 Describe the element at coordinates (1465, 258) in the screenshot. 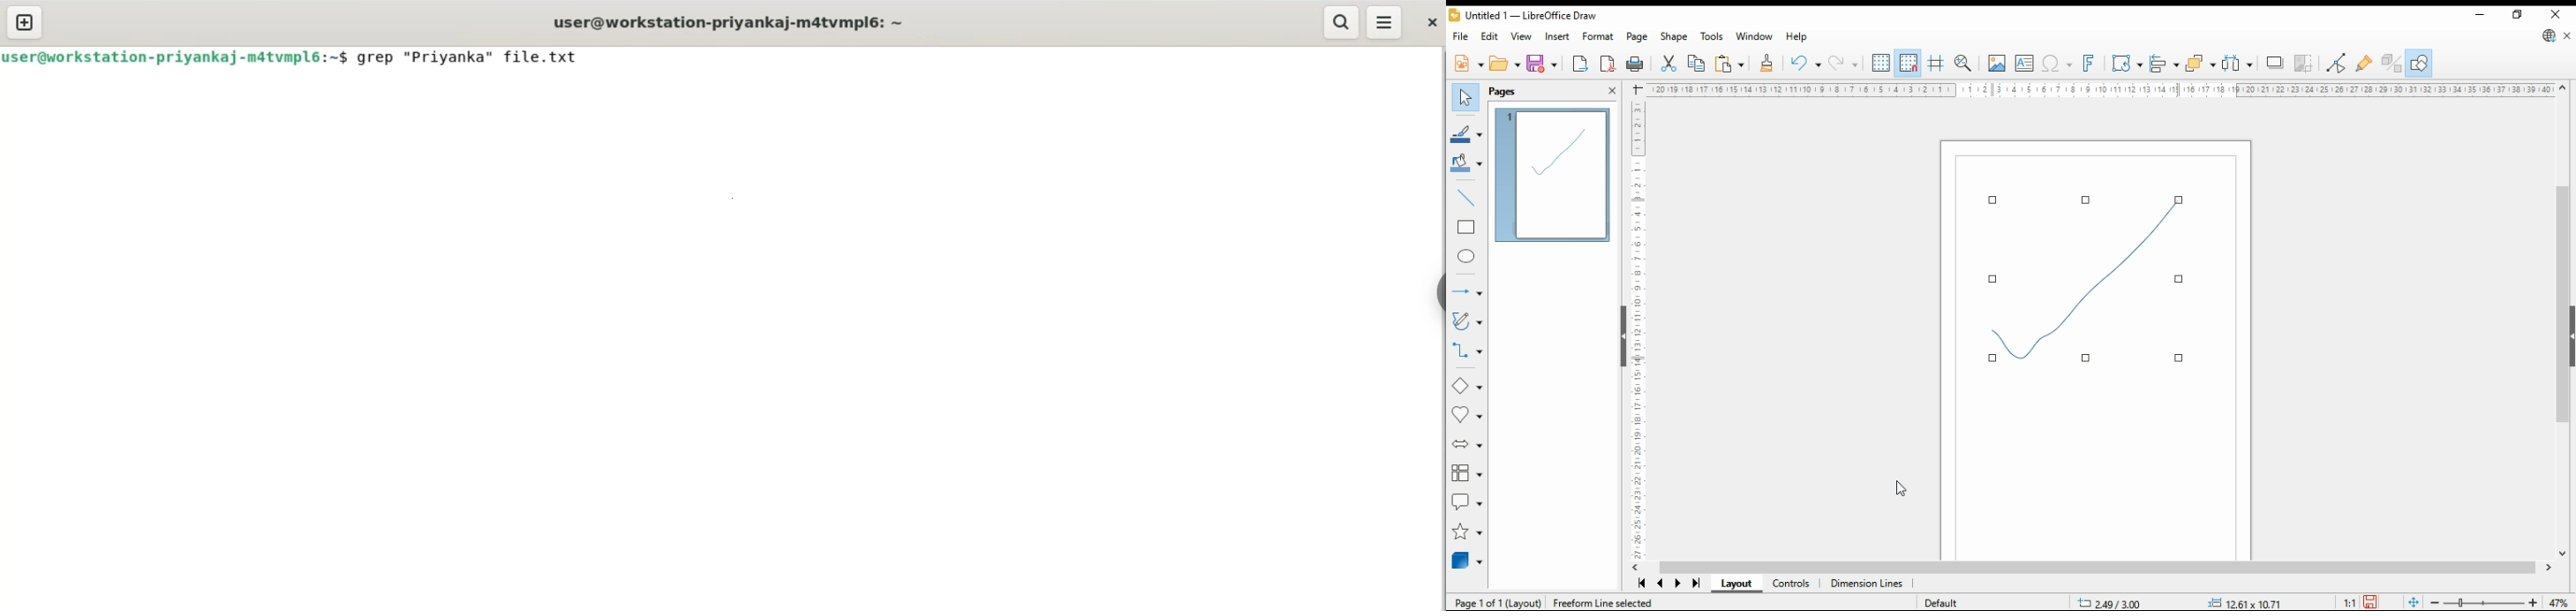

I see `ellipse` at that location.